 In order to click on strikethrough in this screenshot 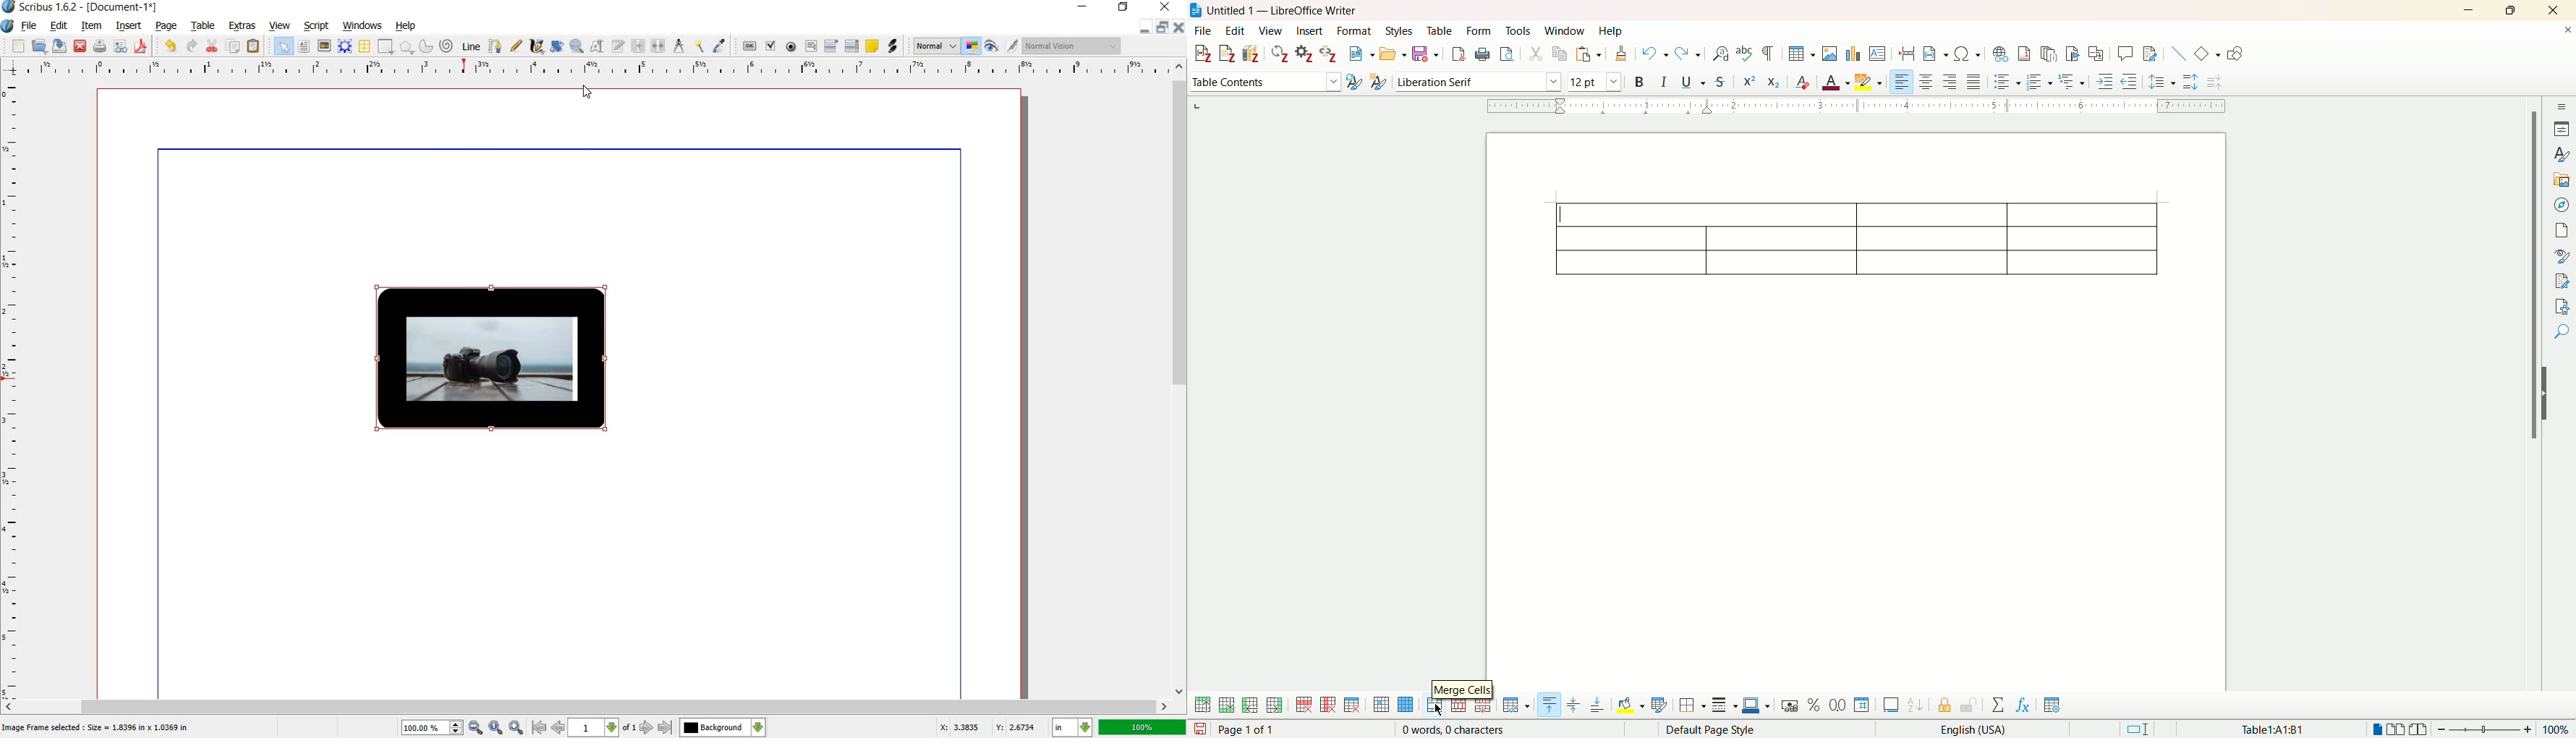, I will do `click(1721, 82)`.